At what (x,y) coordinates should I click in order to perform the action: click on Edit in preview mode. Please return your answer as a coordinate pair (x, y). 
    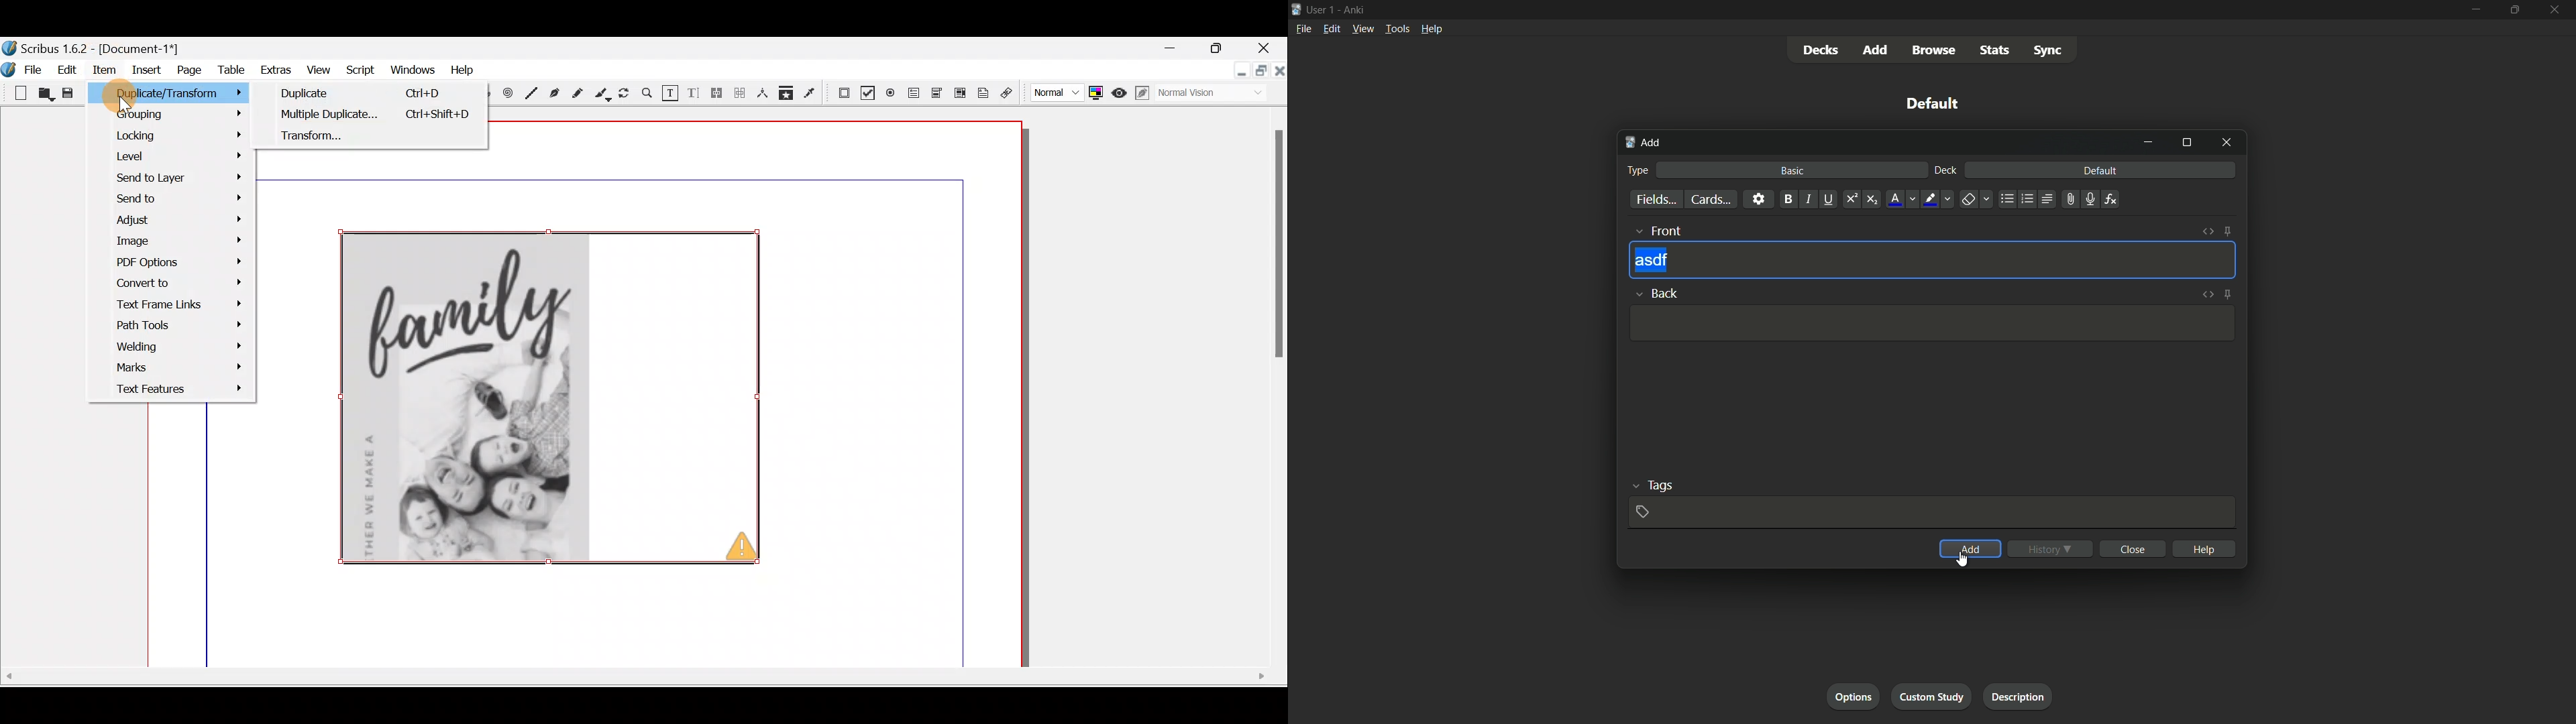
    Looking at the image, I should click on (1144, 95).